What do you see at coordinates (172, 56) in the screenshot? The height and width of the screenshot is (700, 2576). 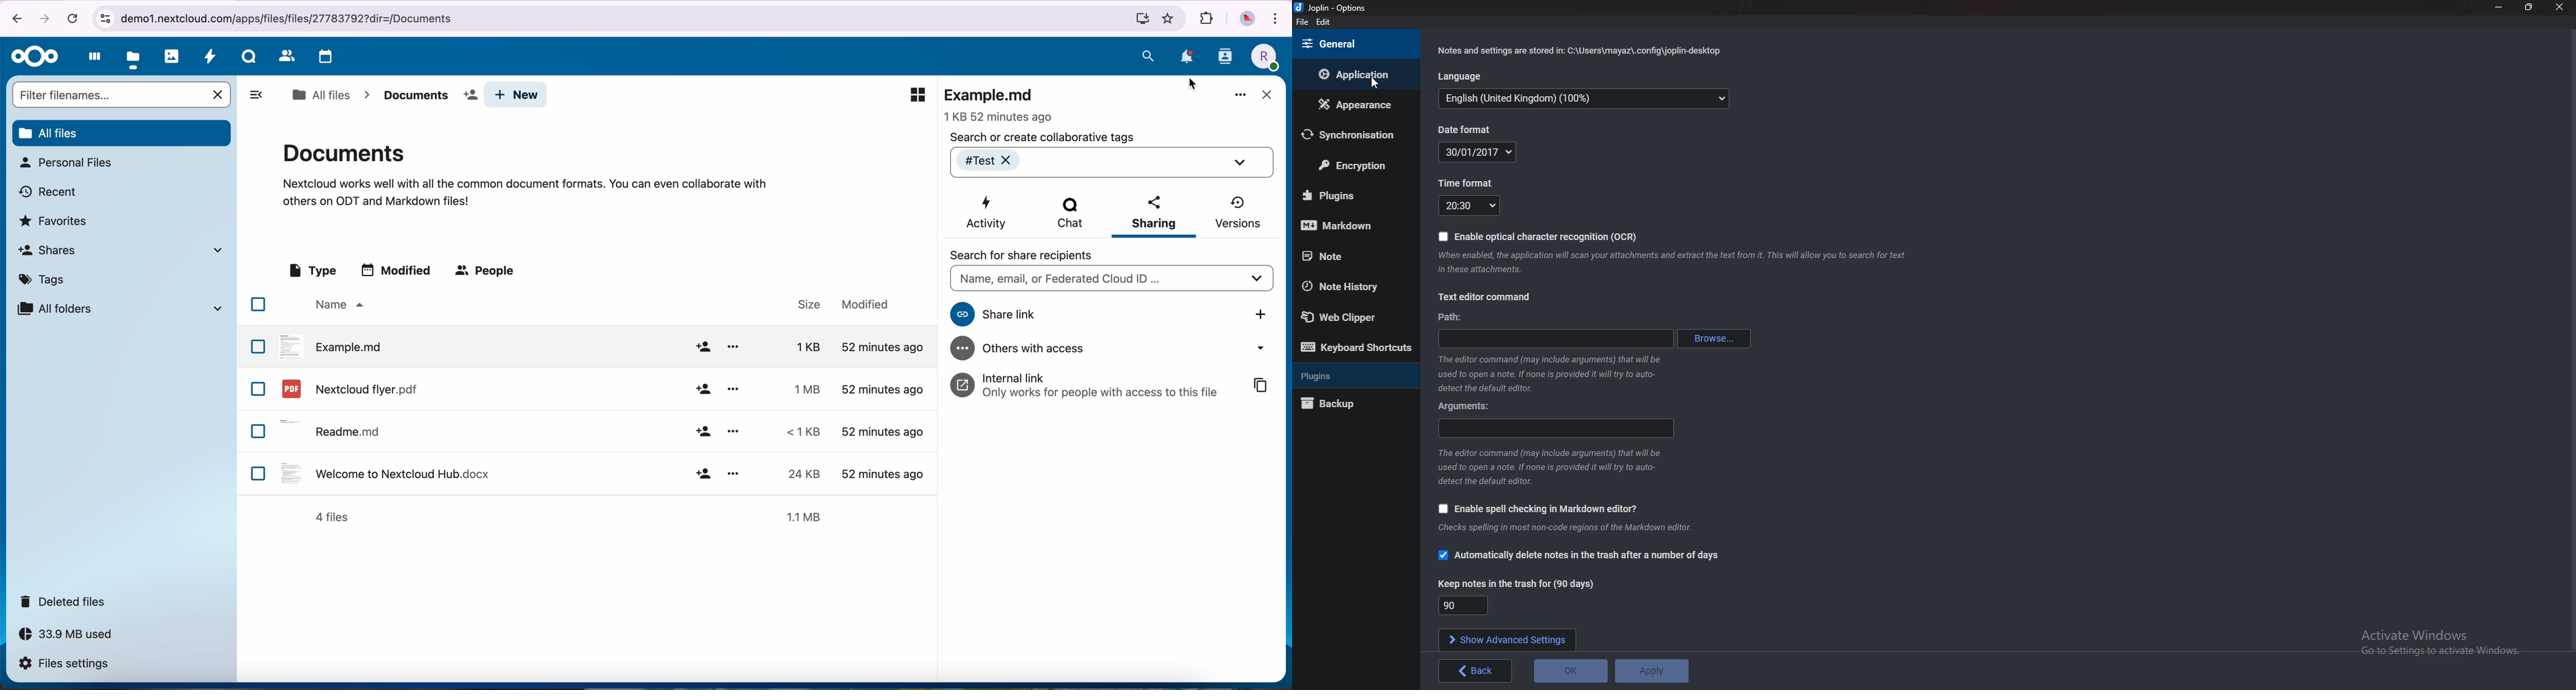 I see `photos` at bounding box center [172, 56].